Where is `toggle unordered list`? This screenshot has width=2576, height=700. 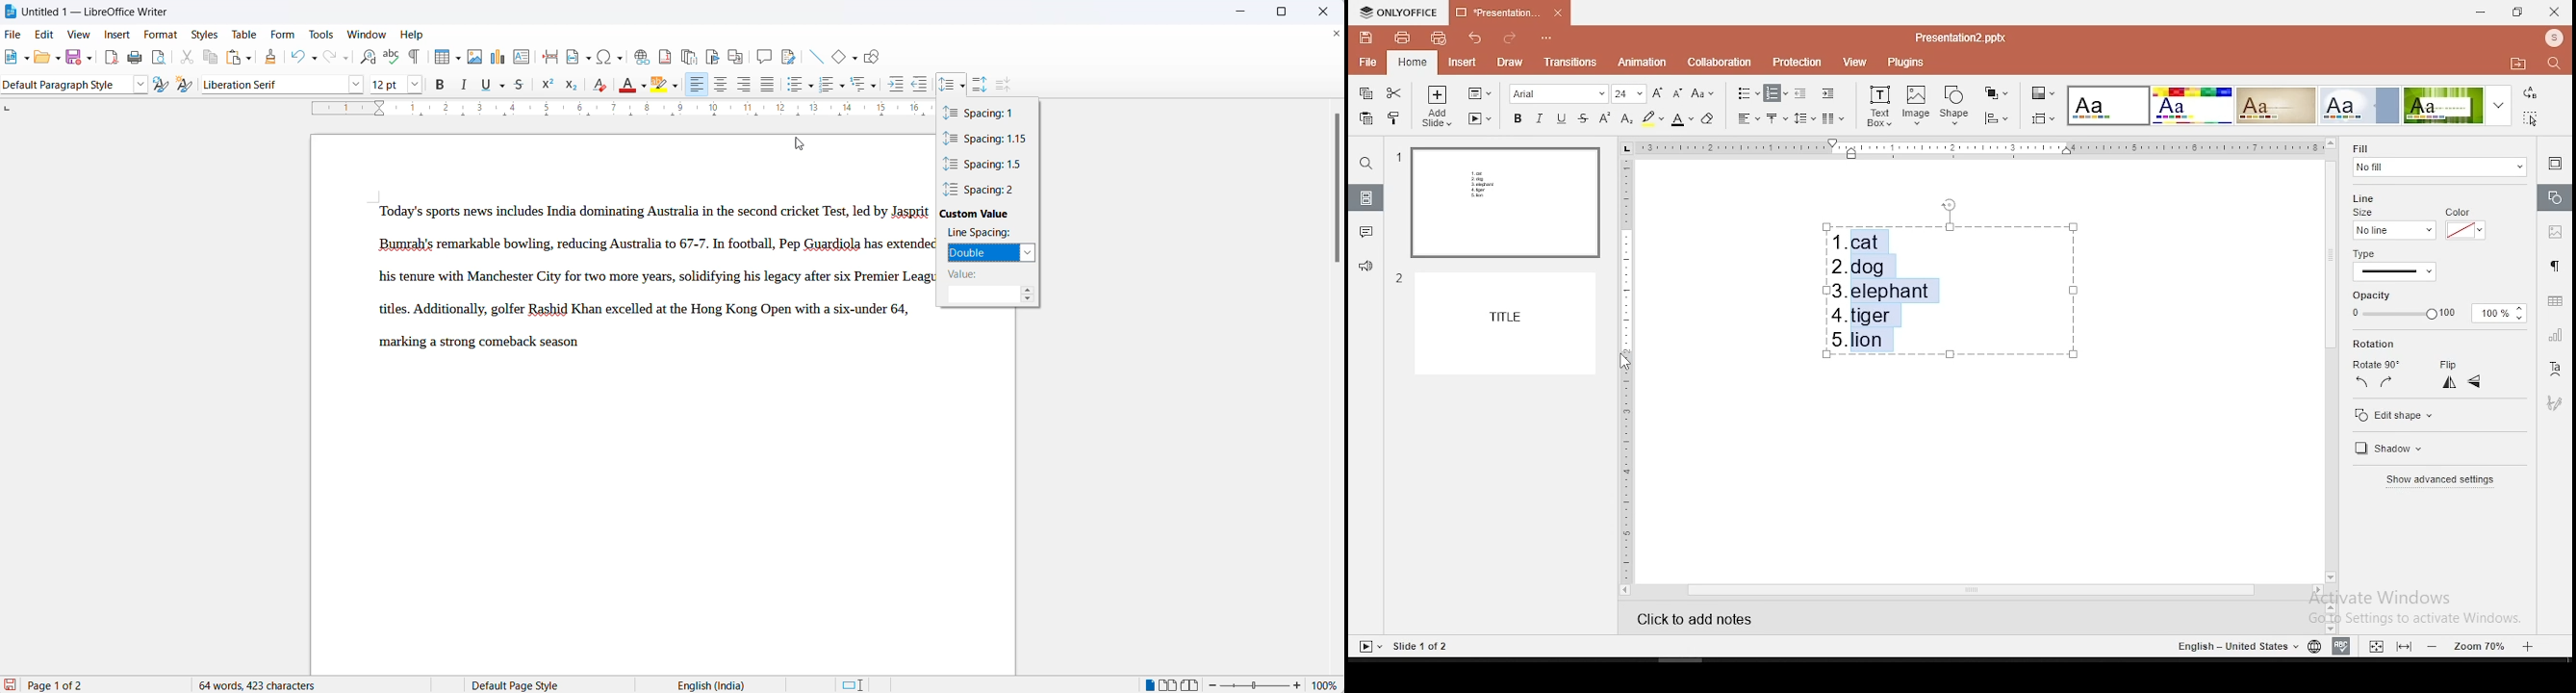
toggle unordered list is located at coordinates (795, 86).